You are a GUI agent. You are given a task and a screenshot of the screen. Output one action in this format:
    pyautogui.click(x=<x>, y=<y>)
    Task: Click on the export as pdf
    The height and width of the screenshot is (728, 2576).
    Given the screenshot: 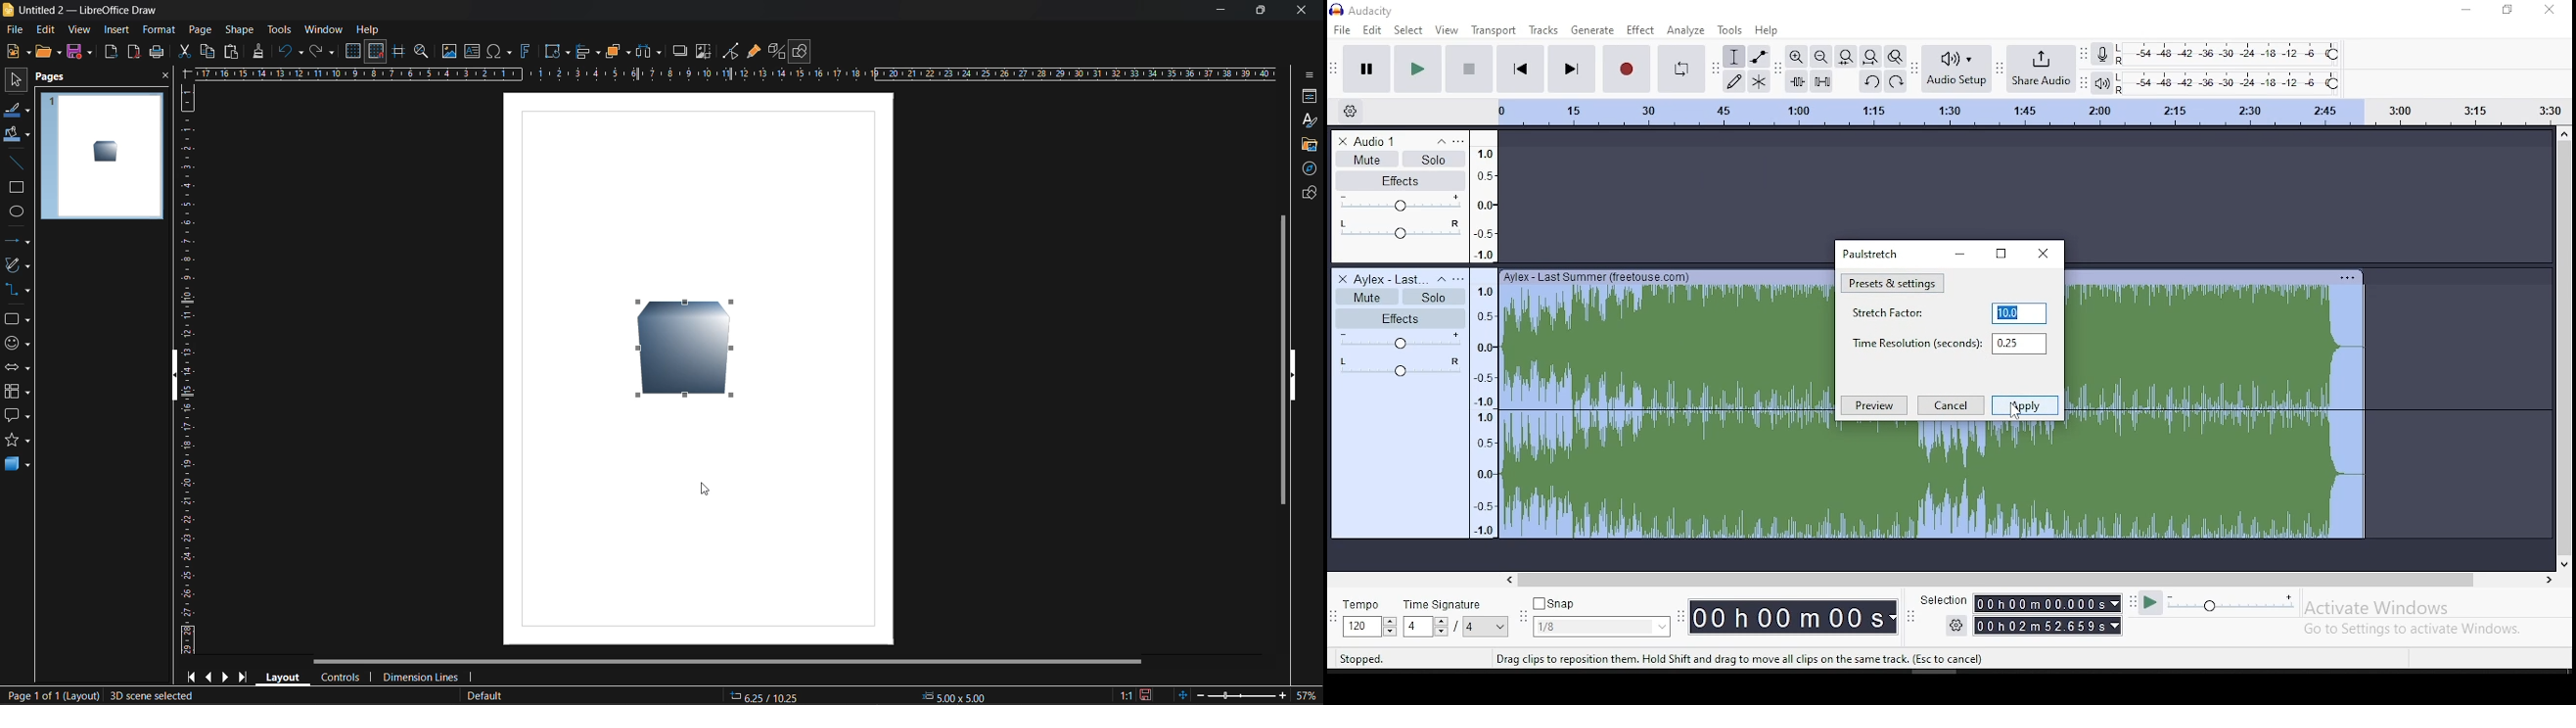 What is the action you would take?
    pyautogui.click(x=131, y=51)
    